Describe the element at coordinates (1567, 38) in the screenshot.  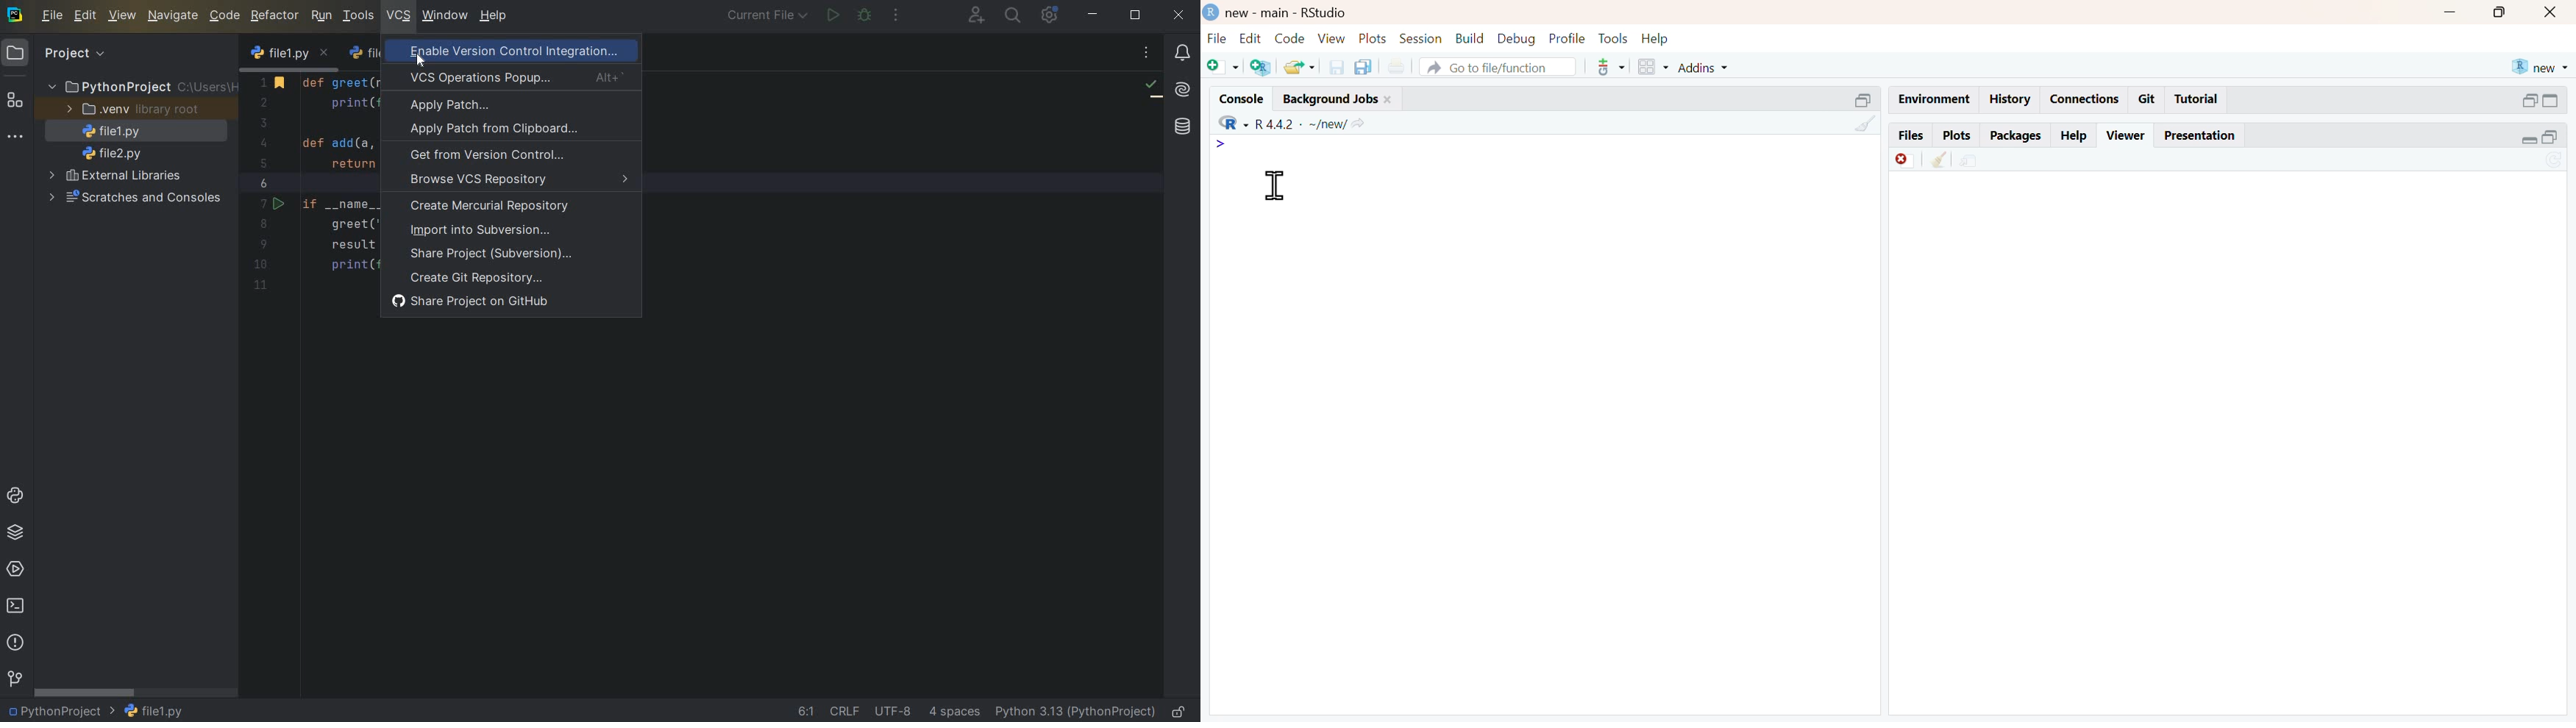
I see `profile` at that location.